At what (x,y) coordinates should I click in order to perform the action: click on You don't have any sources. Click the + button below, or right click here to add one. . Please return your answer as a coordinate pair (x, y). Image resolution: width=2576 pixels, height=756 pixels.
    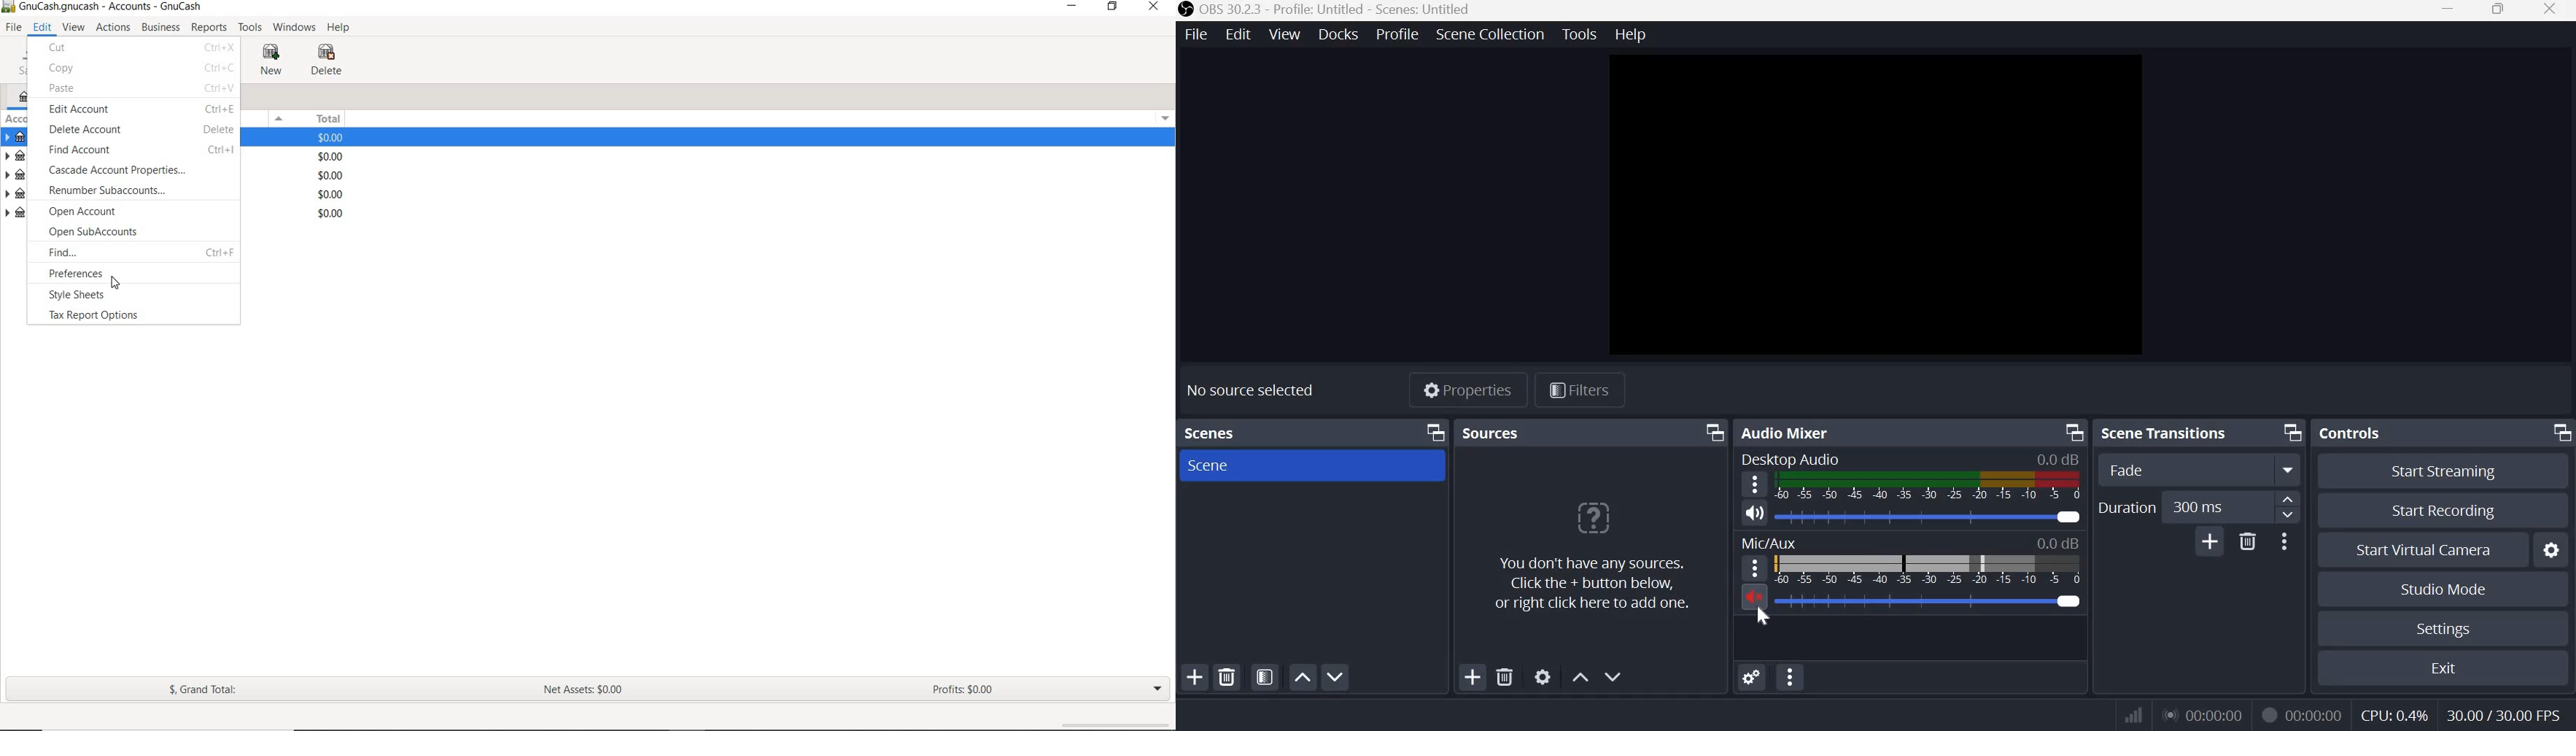
    Looking at the image, I should click on (1592, 557).